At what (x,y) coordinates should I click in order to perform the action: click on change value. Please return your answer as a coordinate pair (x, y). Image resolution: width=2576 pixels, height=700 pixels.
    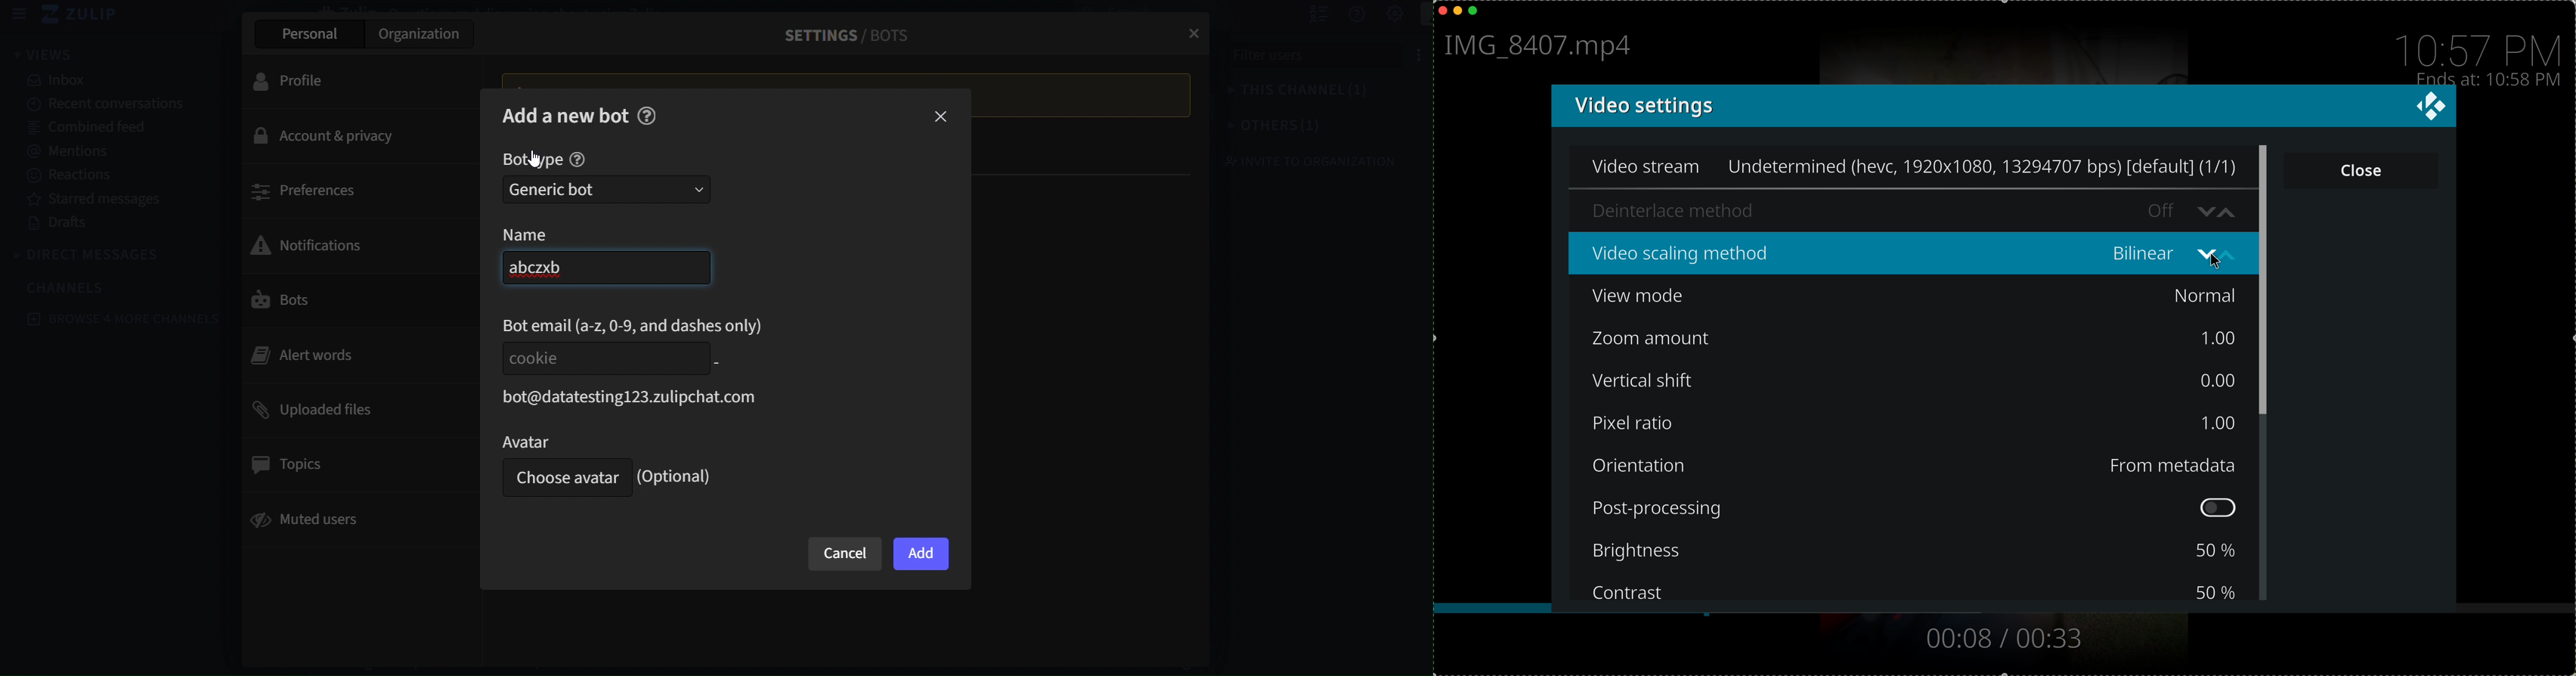
    Looking at the image, I should click on (2218, 255).